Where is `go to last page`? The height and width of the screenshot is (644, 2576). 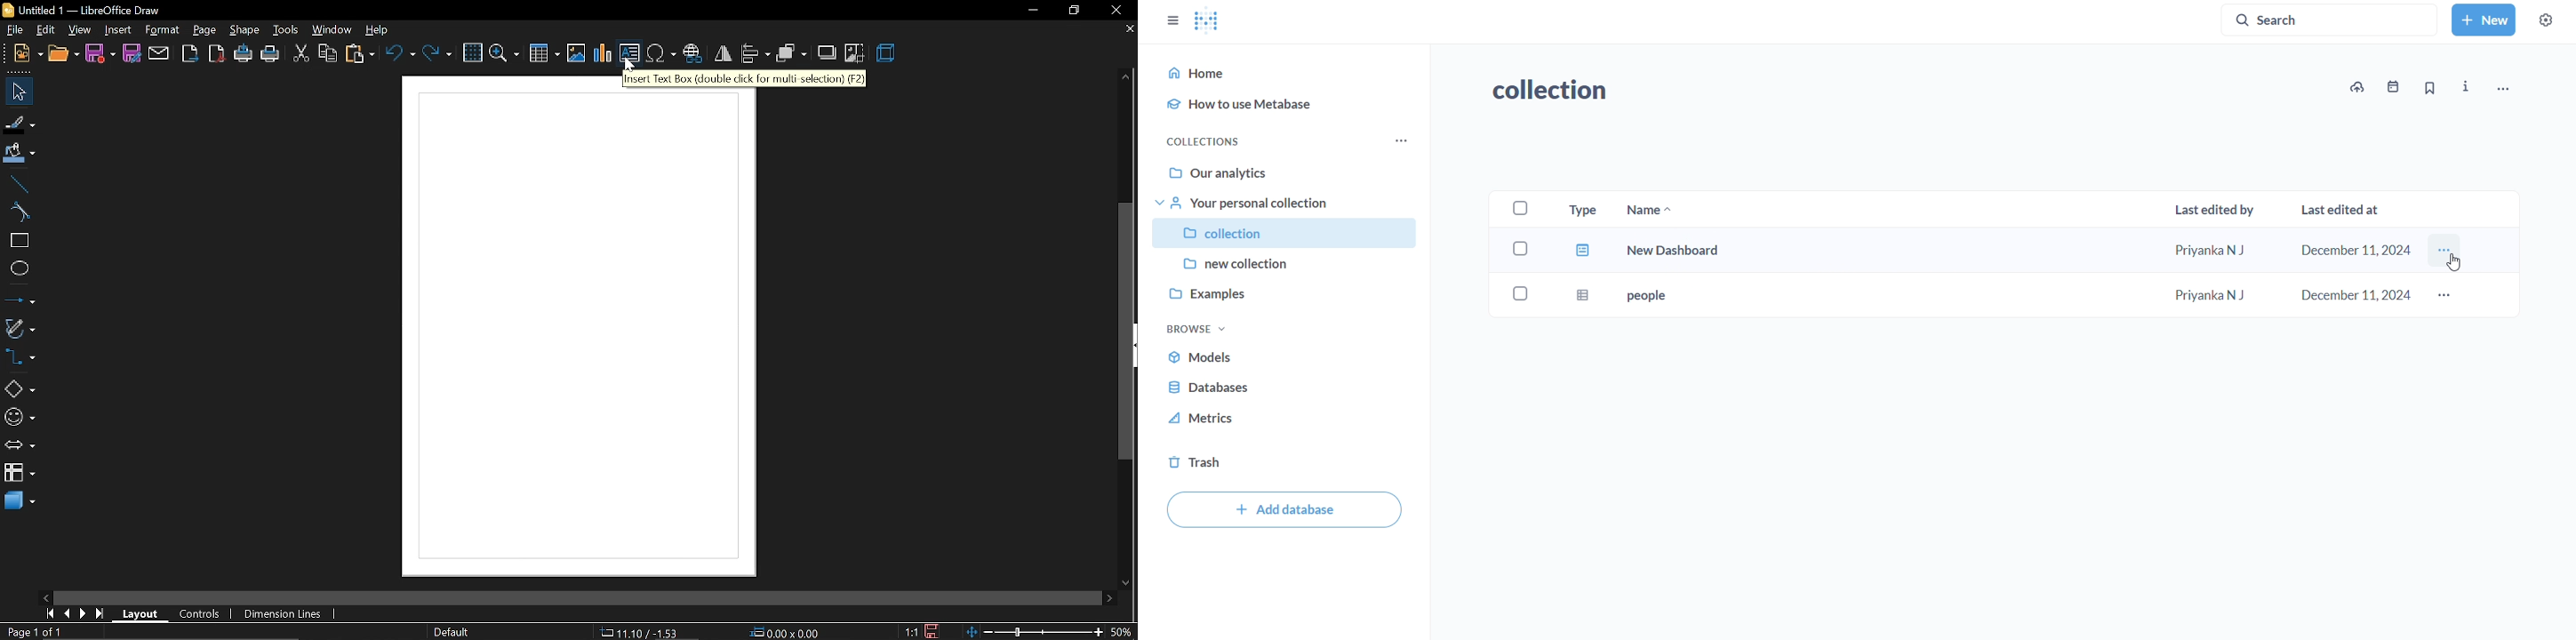 go to last page is located at coordinates (102, 614).